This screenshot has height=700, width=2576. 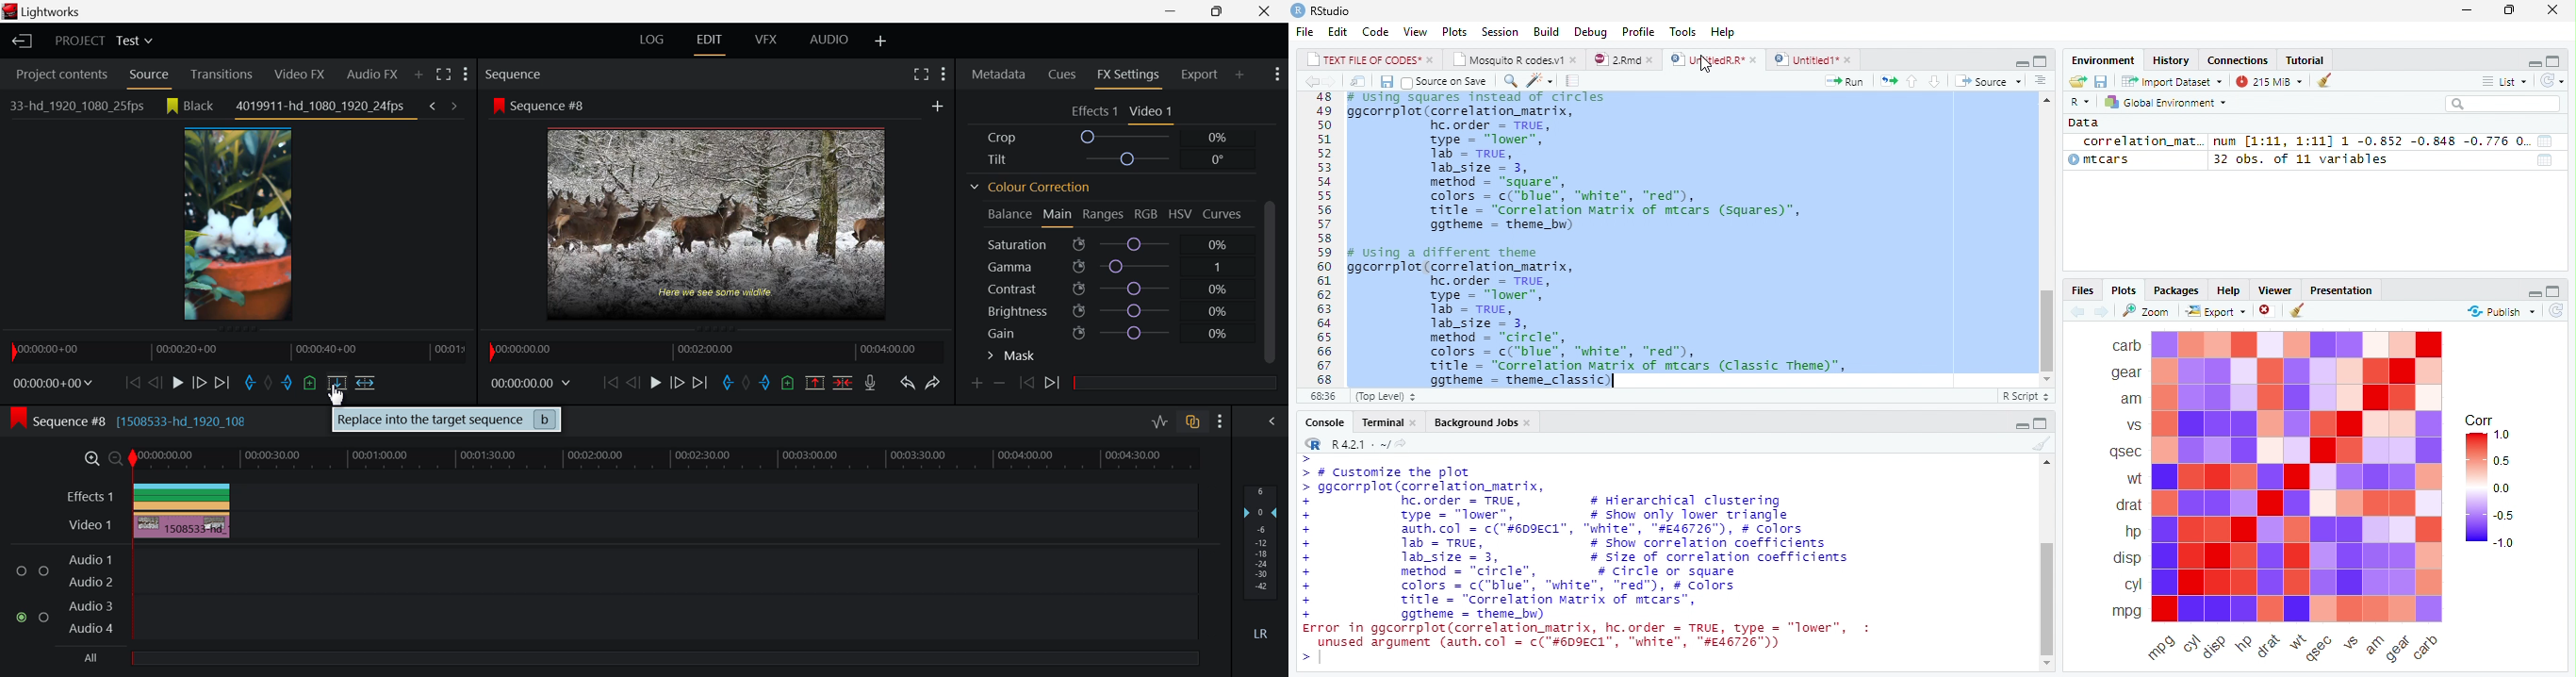 What do you see at coordinates (2368, 141) in the screenshot?
I see `m [1:11, 1:11] 1 -0.852 -0.848 -0.776 0` at bounding box center [2368, 141].